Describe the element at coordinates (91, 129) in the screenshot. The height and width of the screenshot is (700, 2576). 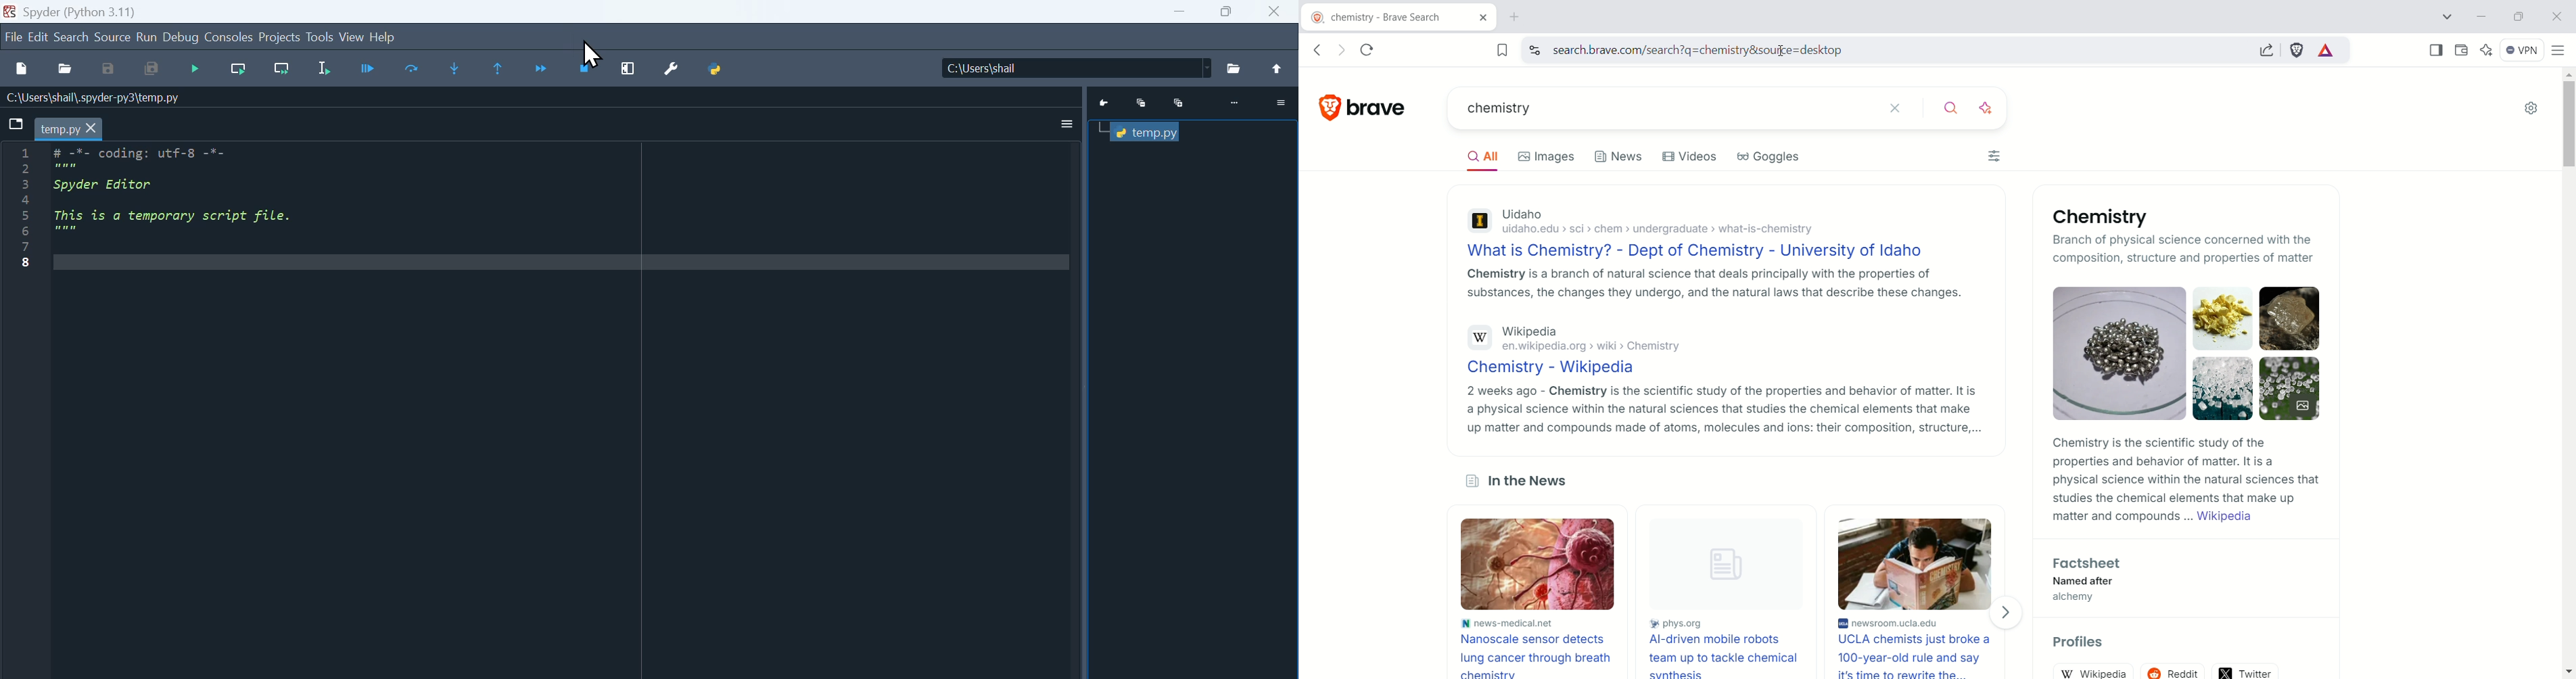
I see `cursor` at that location.